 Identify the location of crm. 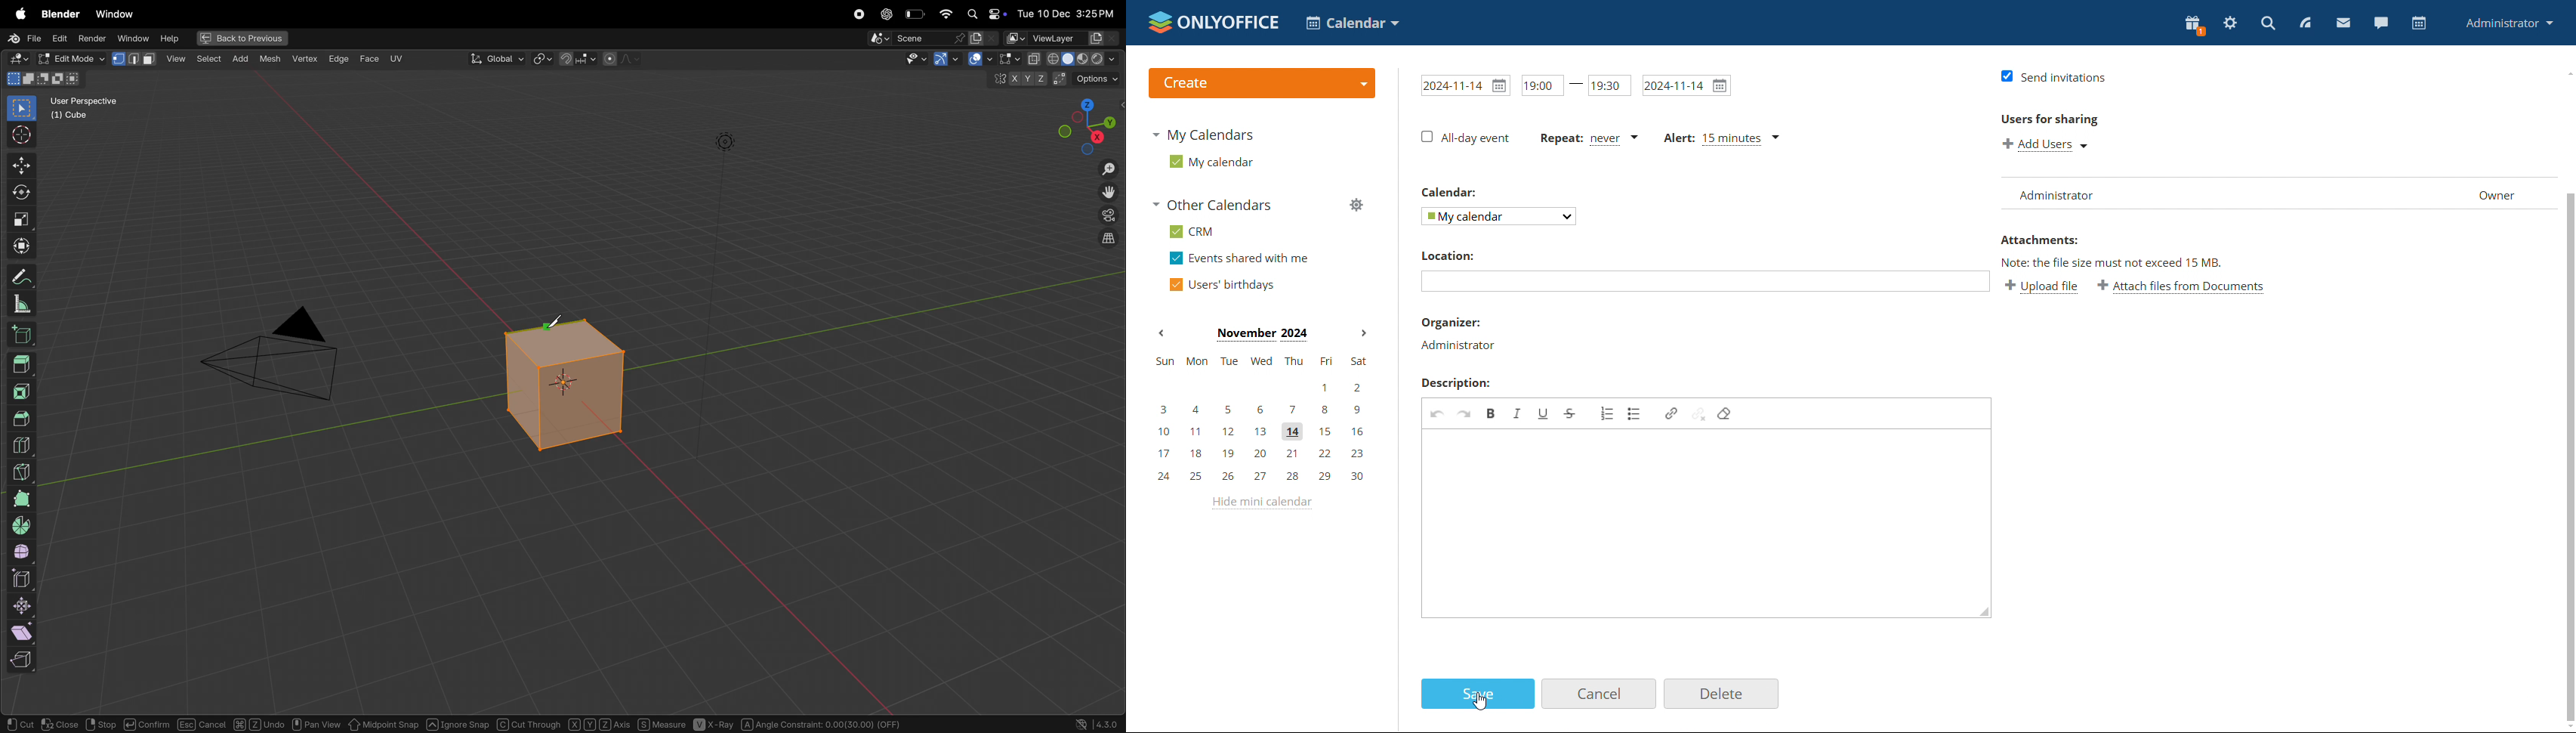
(1191, 232).